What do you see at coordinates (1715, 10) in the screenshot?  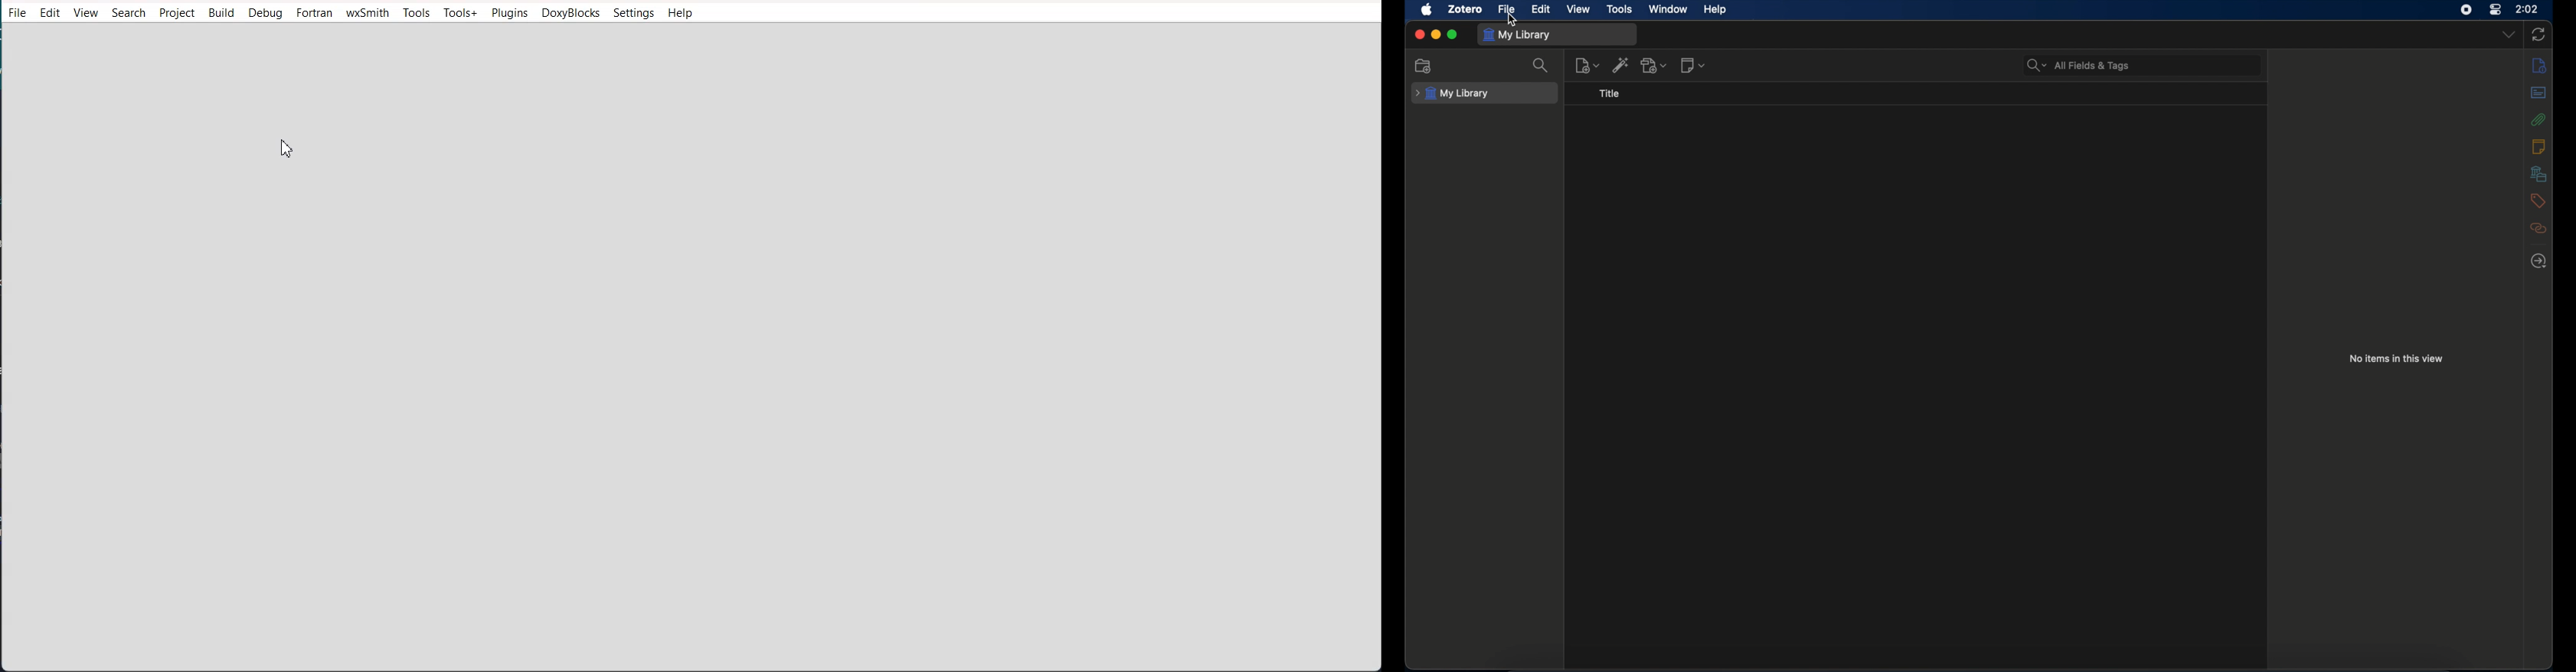 I see `help` at bounding box center [1715, 10].